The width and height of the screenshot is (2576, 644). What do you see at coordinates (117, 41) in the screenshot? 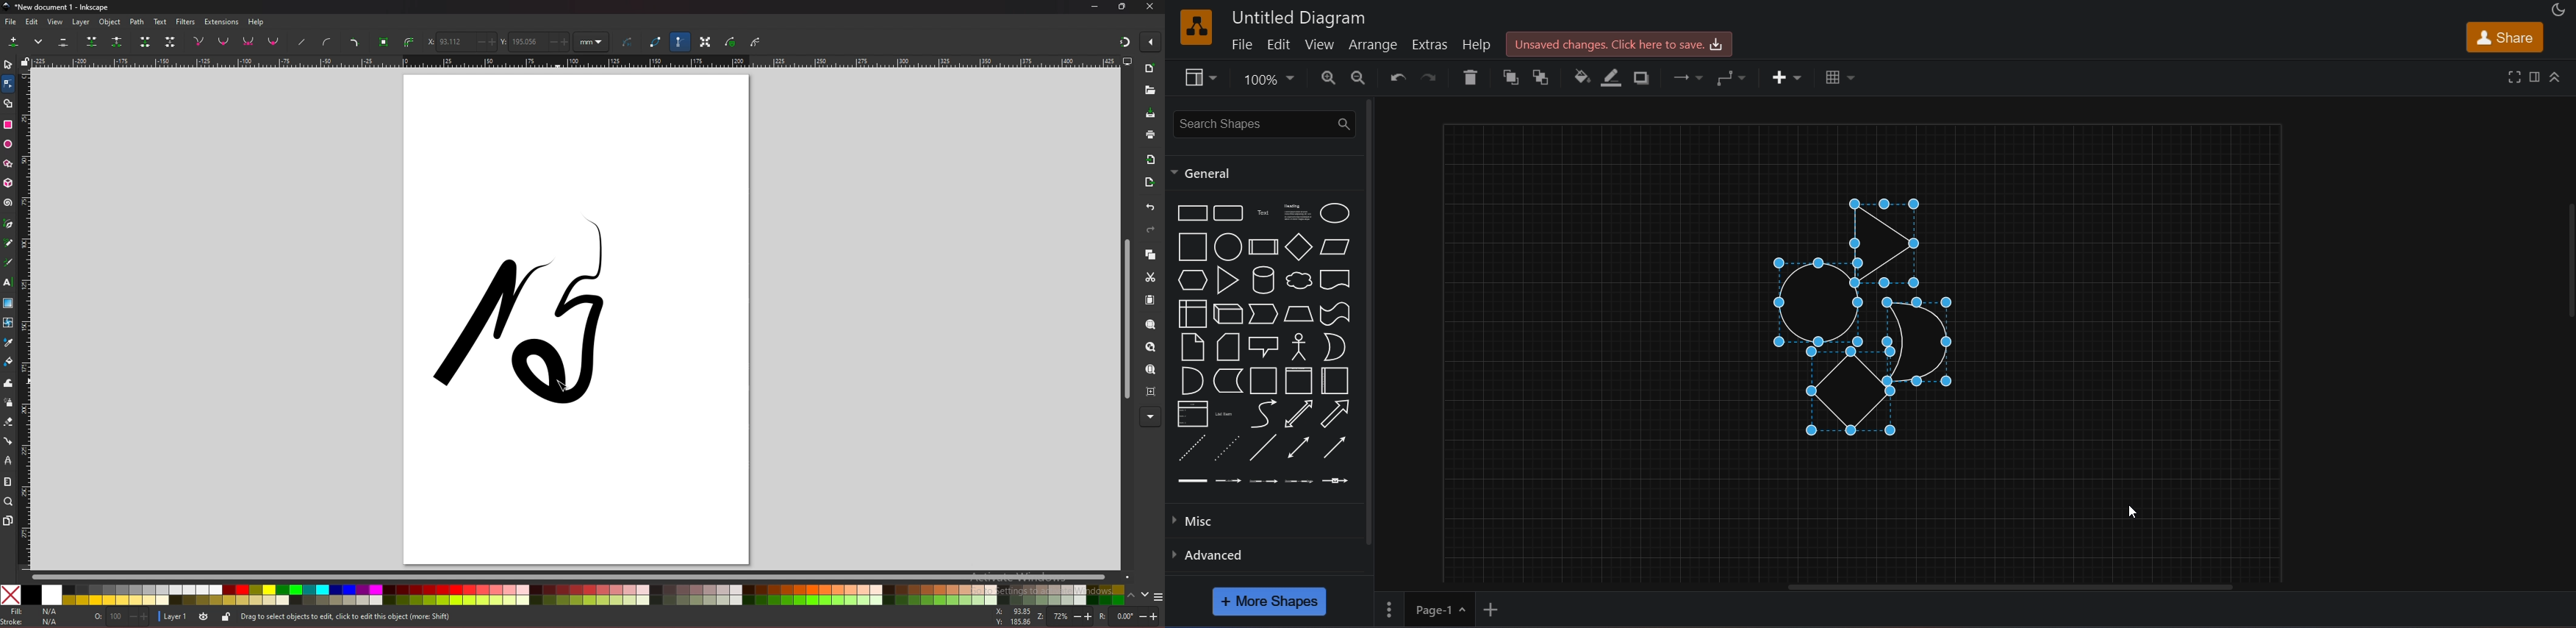
I see `break path` at bounding box center [117, 41].